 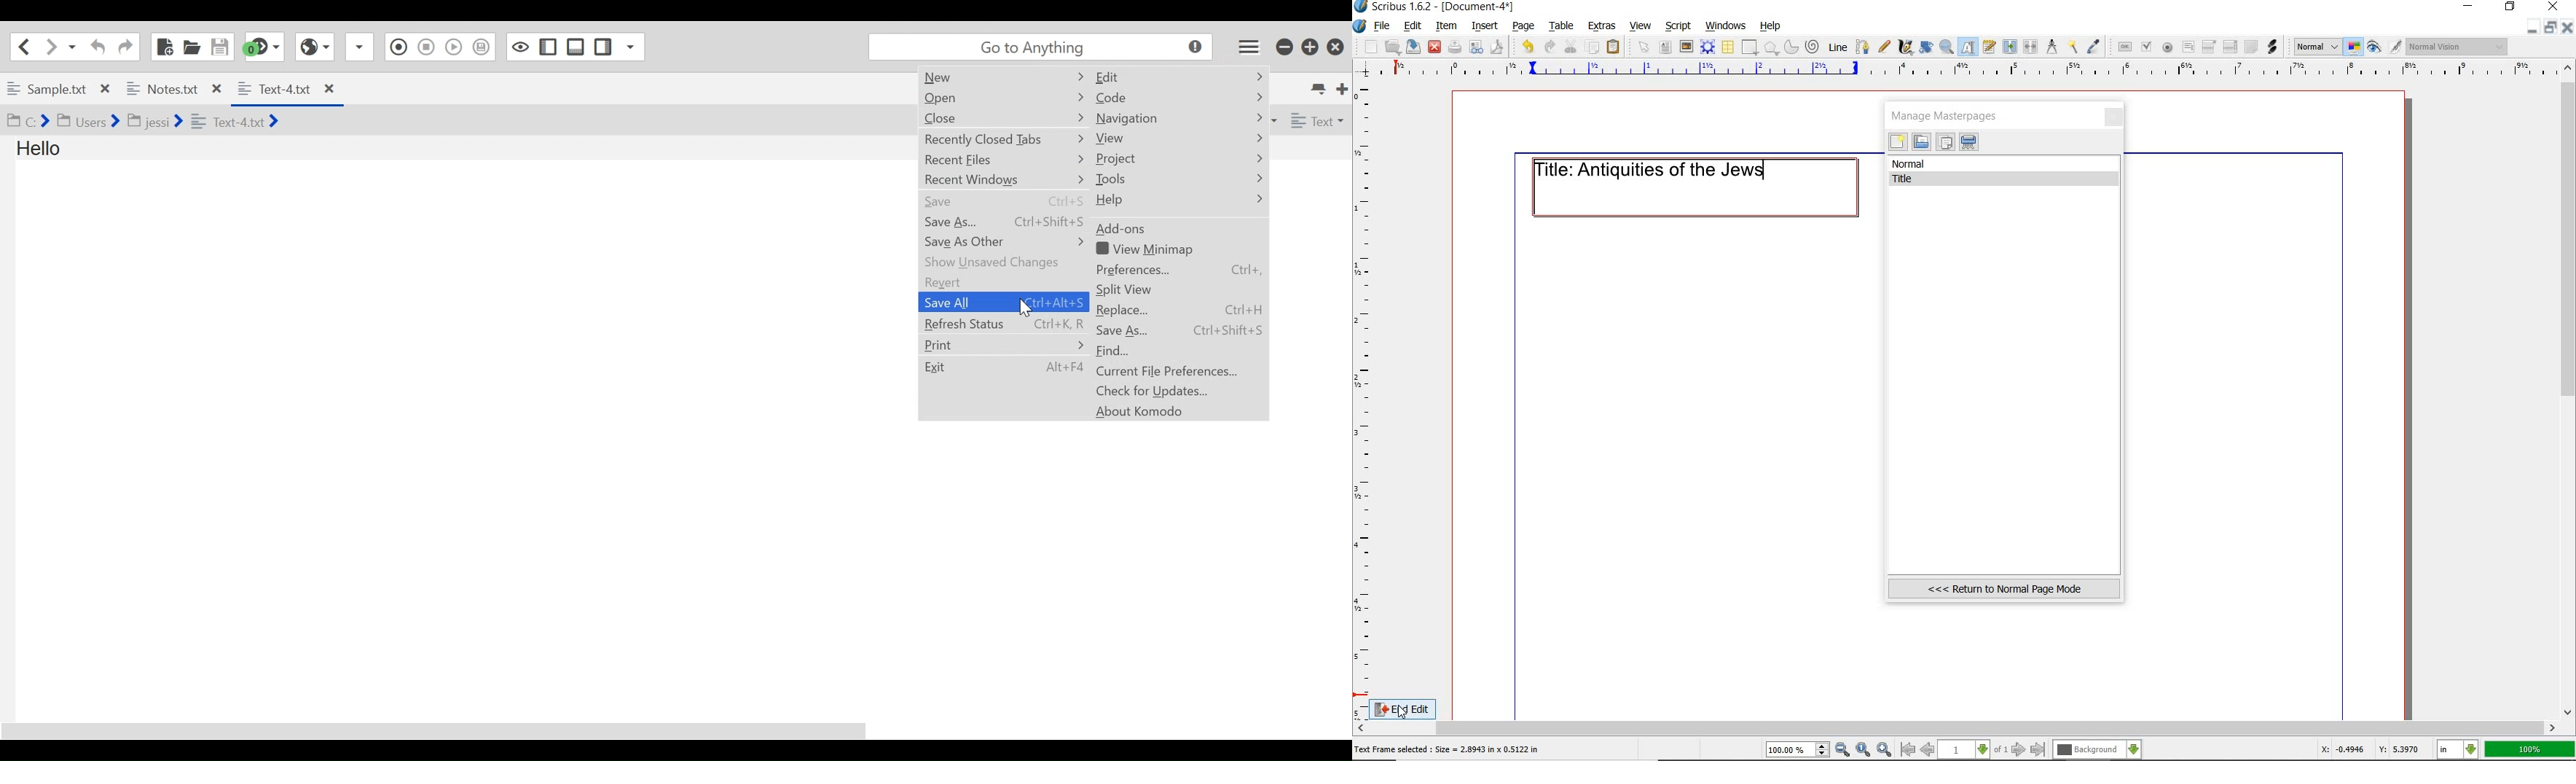 I want to click on extras, so click(x=1603, y=26).